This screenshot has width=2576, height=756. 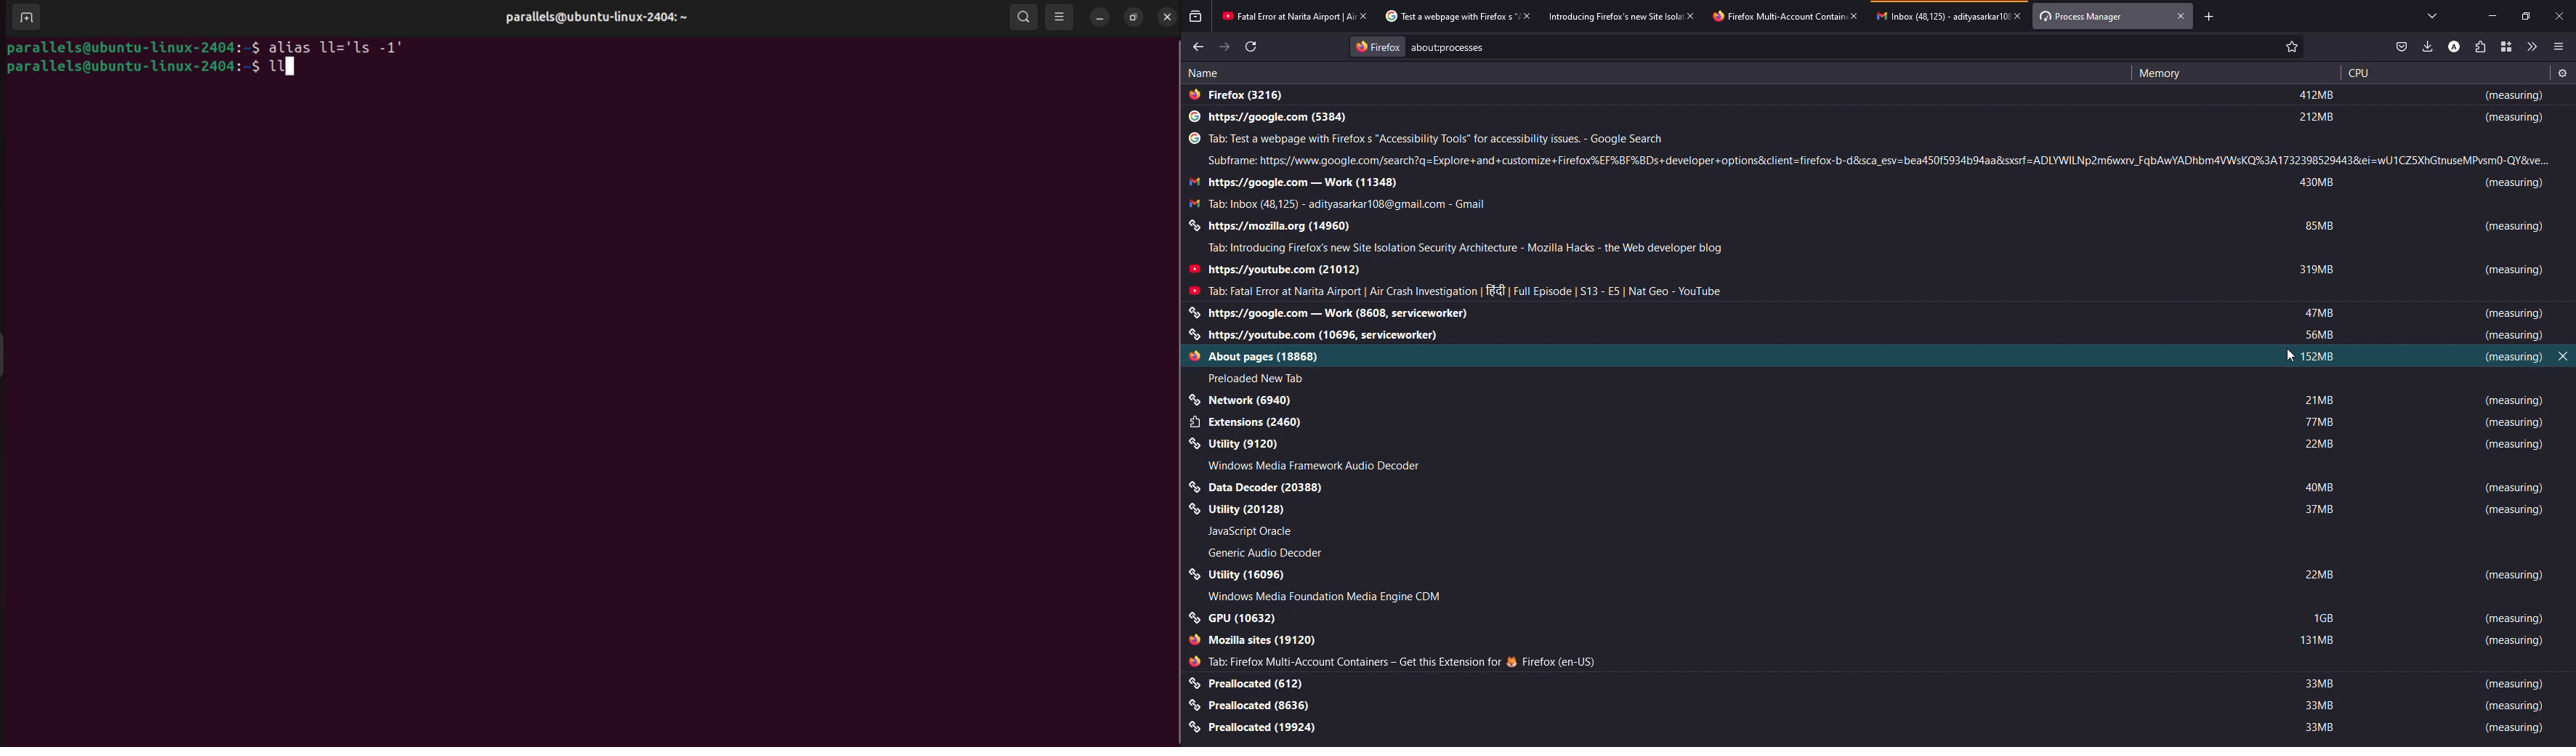 What do you see at coordinates (2319, 423) in the screenshot?
I see `77 mb` at bounding box center [2319, 423].